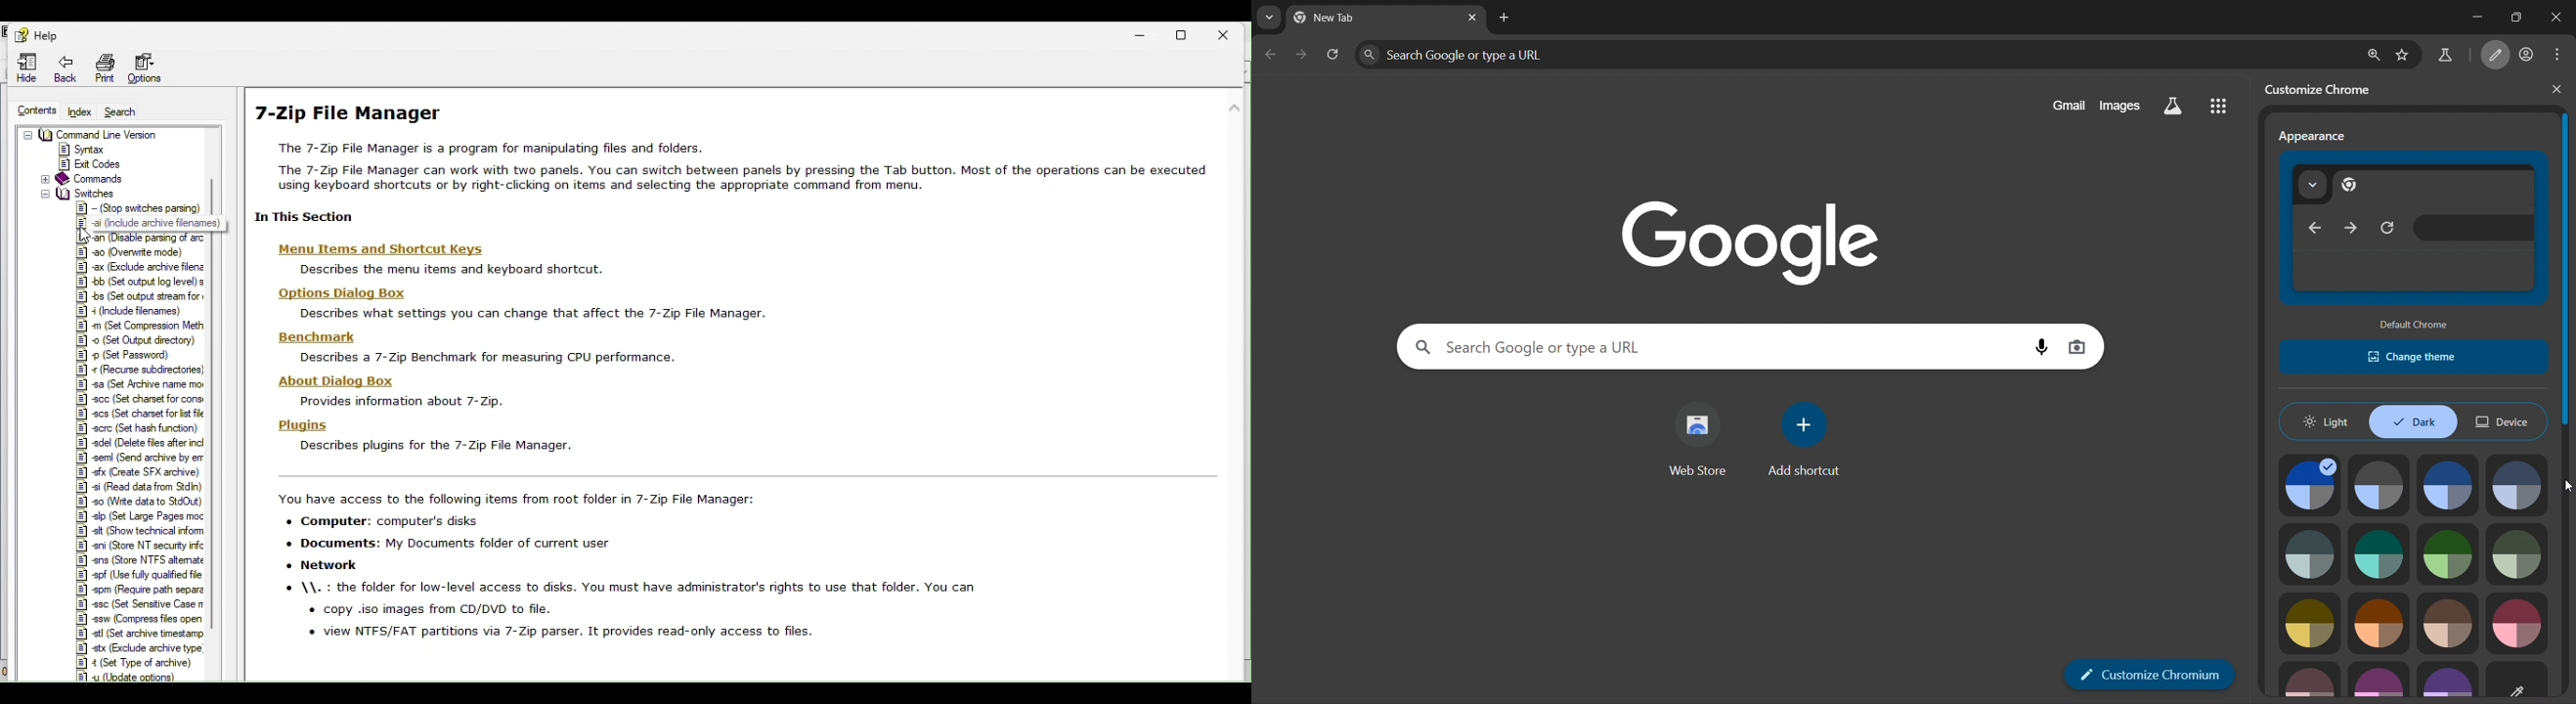 The width and height of the screenshot is (2576, 728). I want to click on recurse subdreciones, so click(141, 369).